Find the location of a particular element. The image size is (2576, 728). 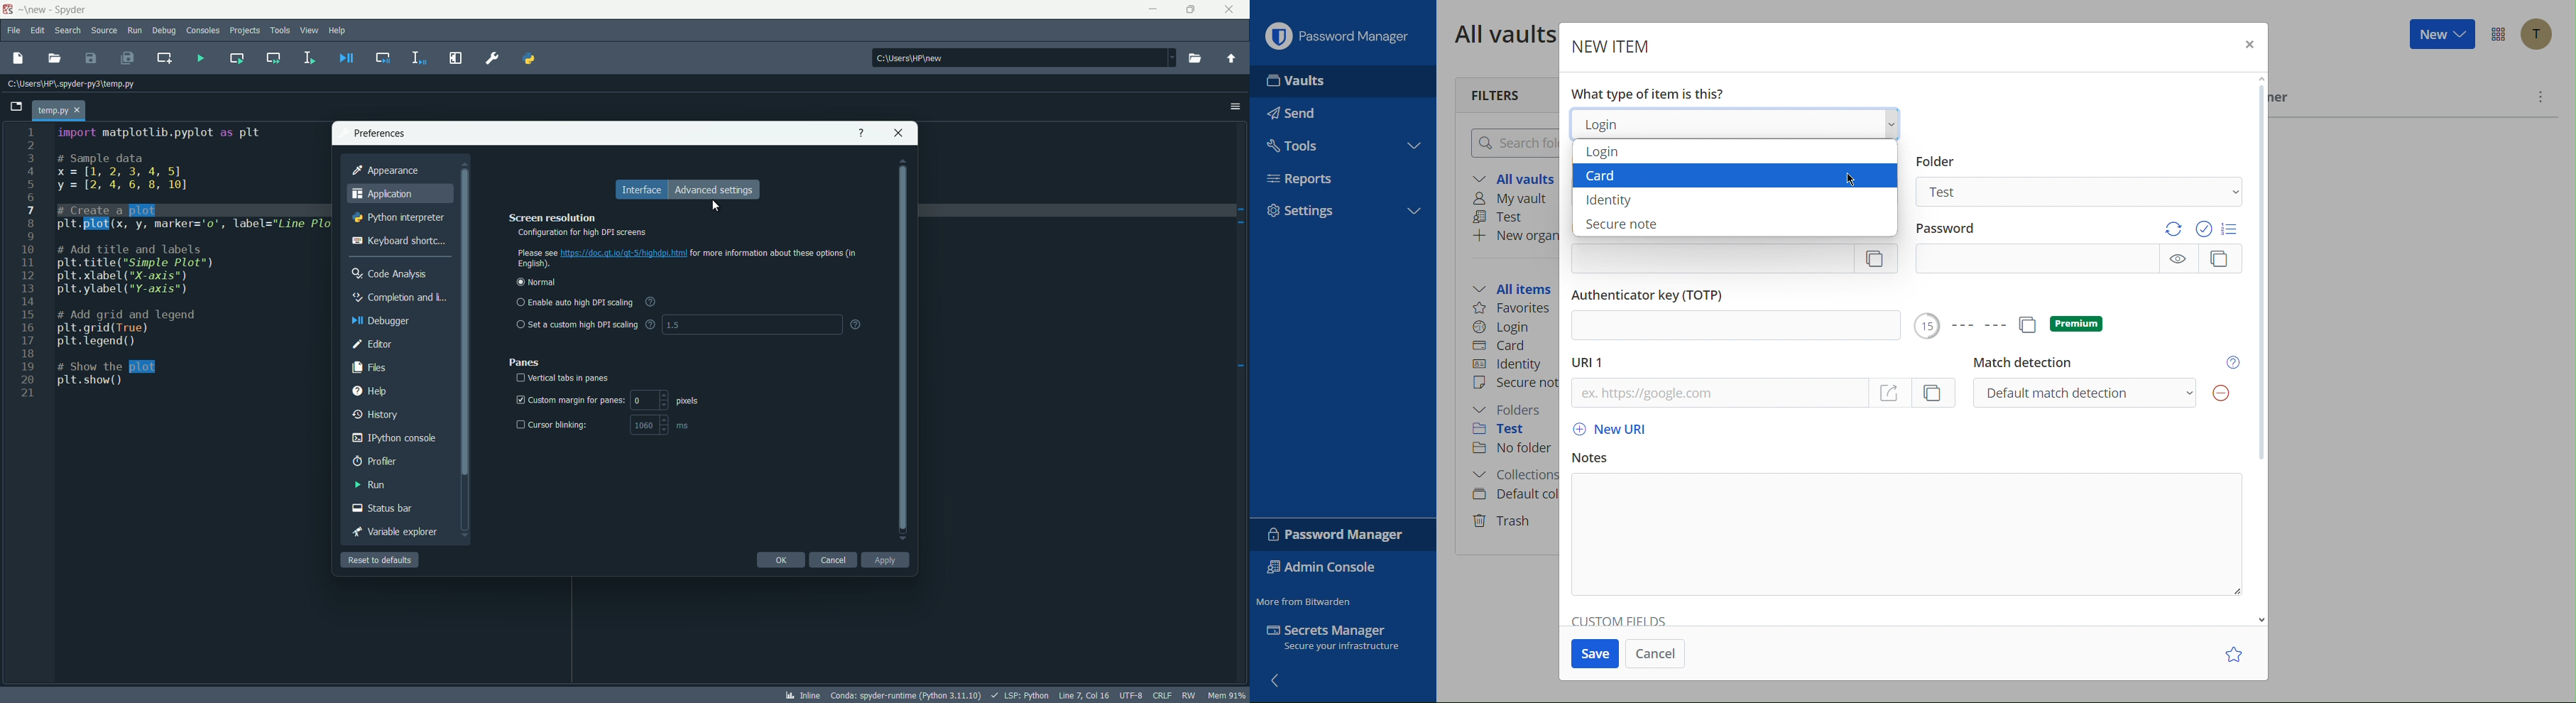

 is located at coordinates (1938, 161).